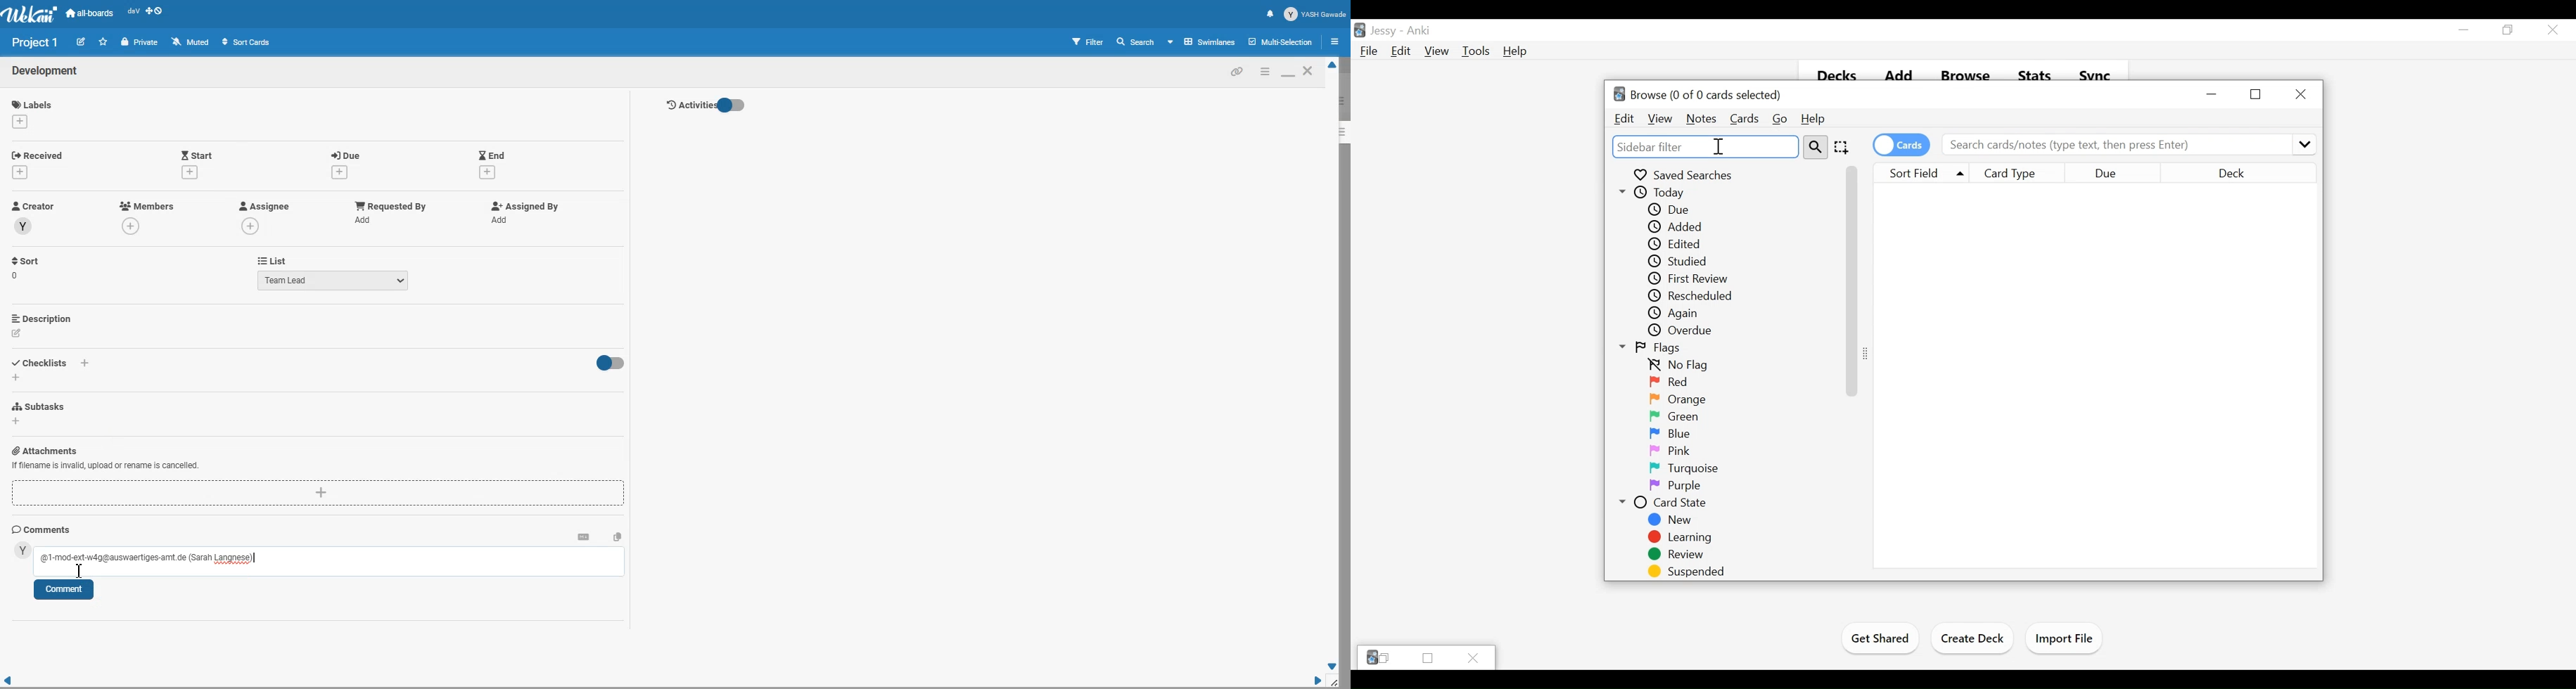 The height and width of the screenshot is (700, 2576). What do you see at coordinates (1418, 31) in the screenshot?
I see `Anki` at bounding box center [1418, 31].